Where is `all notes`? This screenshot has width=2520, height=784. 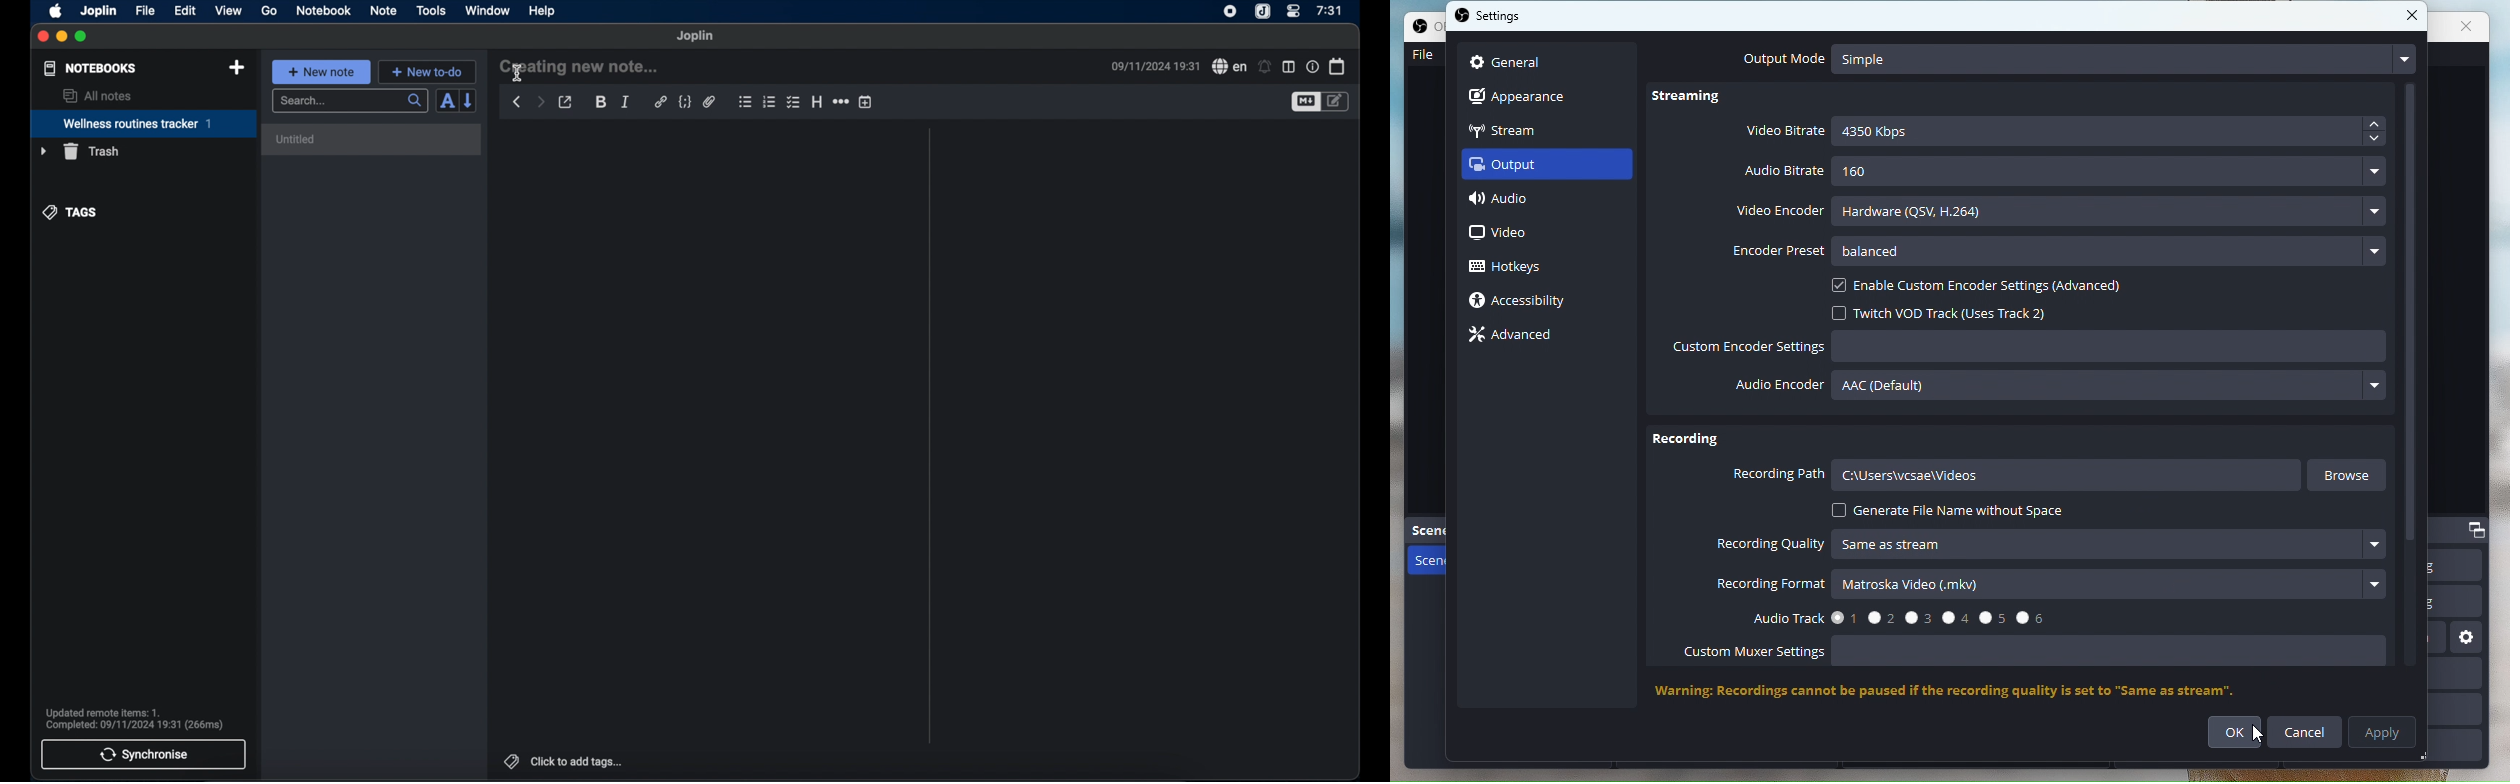
all notes is located at coordinates (96, 95).